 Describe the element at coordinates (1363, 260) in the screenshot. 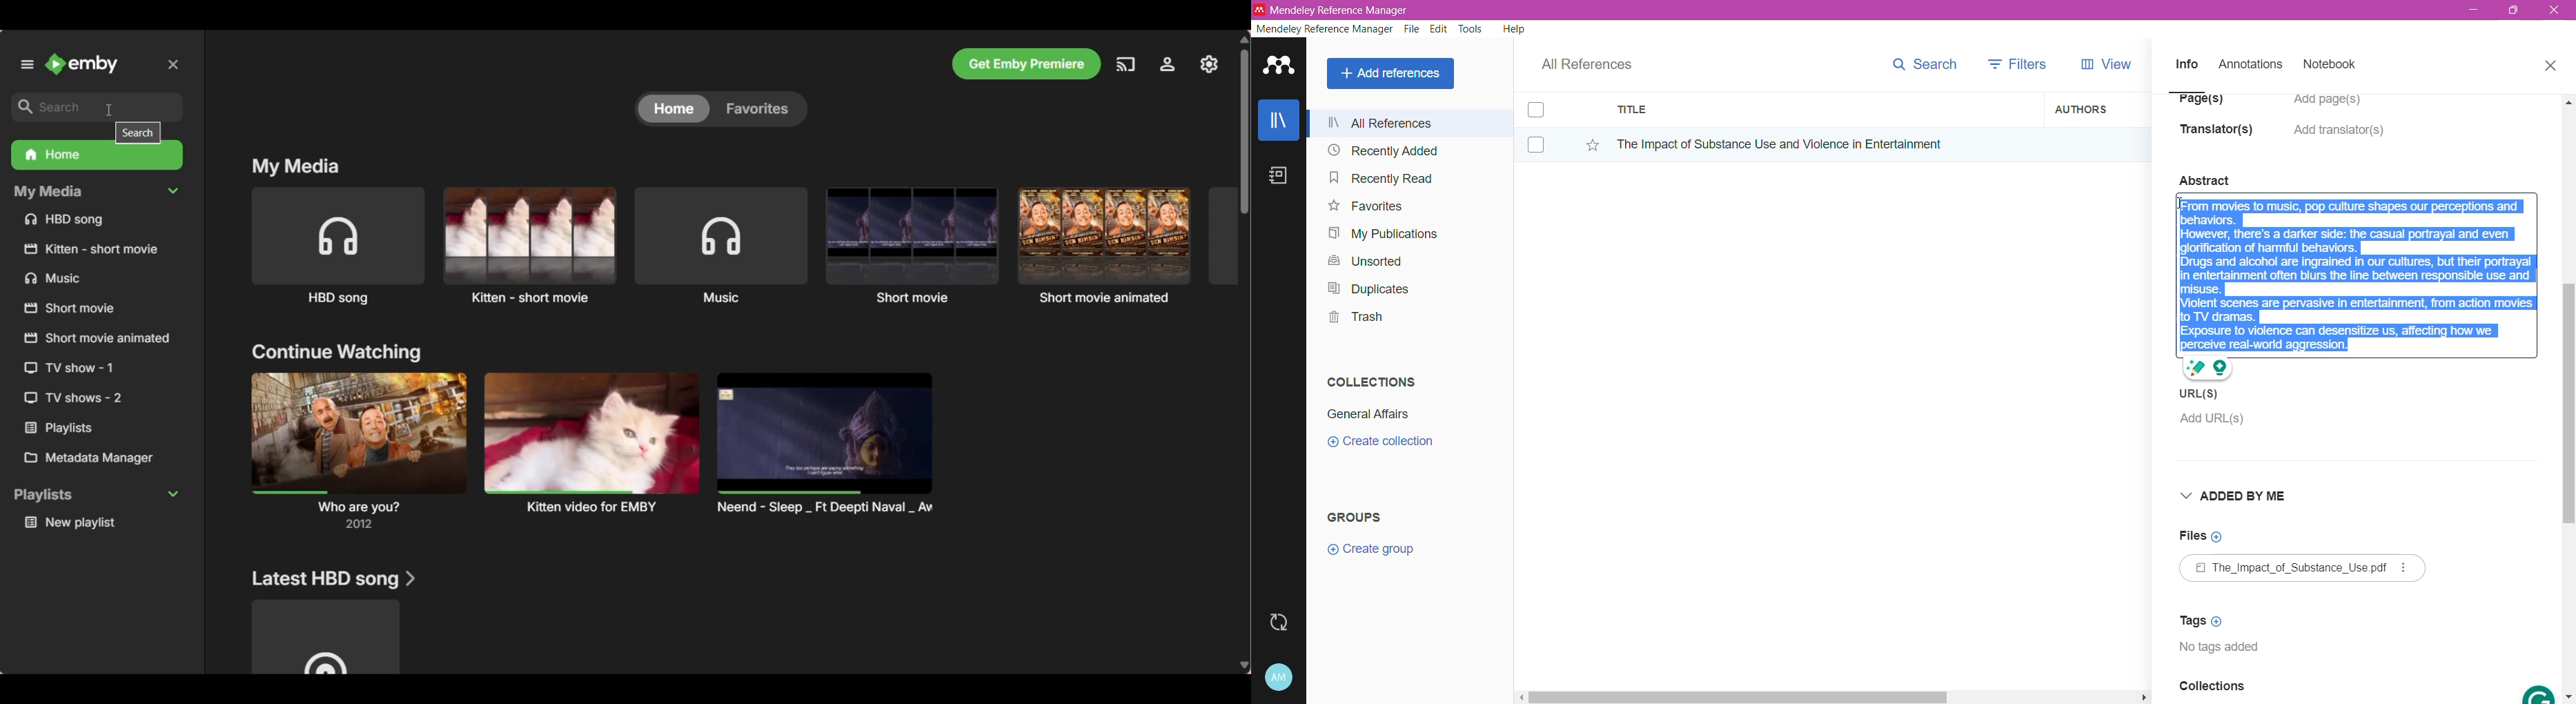

I see `Unsorted` at that location.